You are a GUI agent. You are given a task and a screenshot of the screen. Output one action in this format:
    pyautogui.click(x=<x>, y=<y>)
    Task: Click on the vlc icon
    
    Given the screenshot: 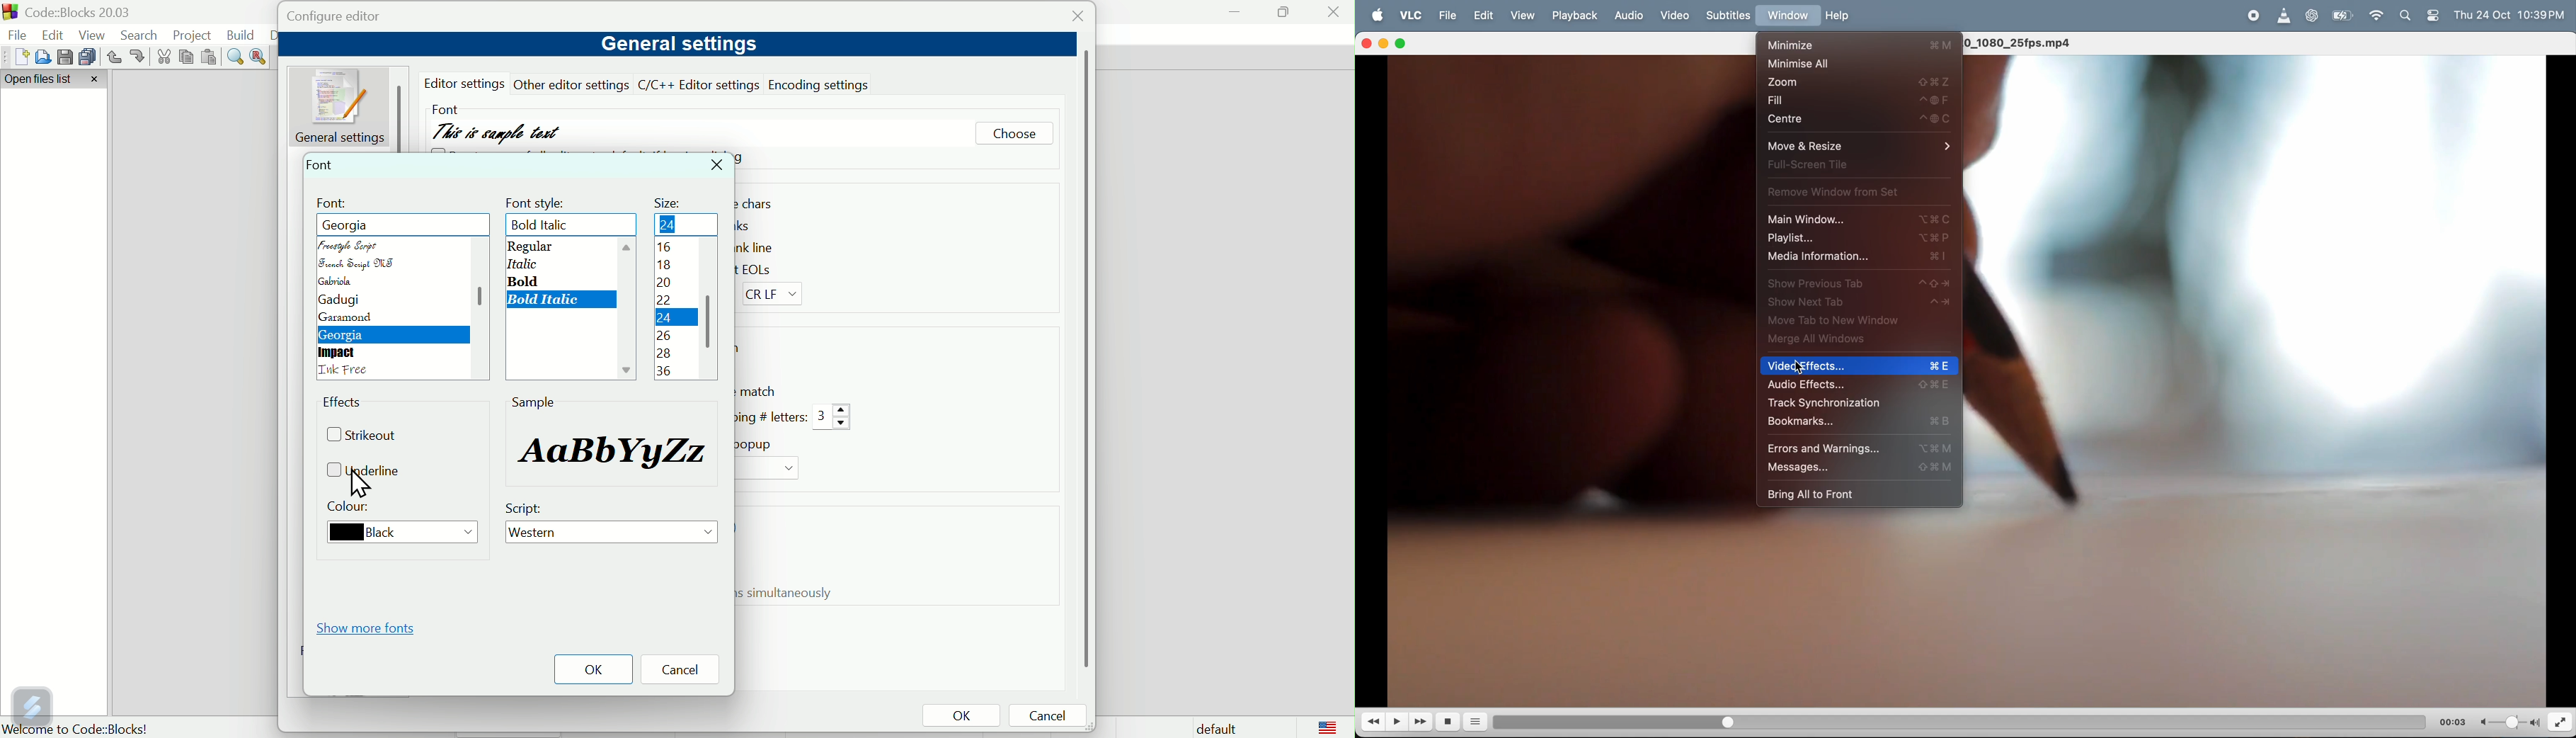 What is the action you would take?
    pyautogui.click(x=2284, y=16)
    